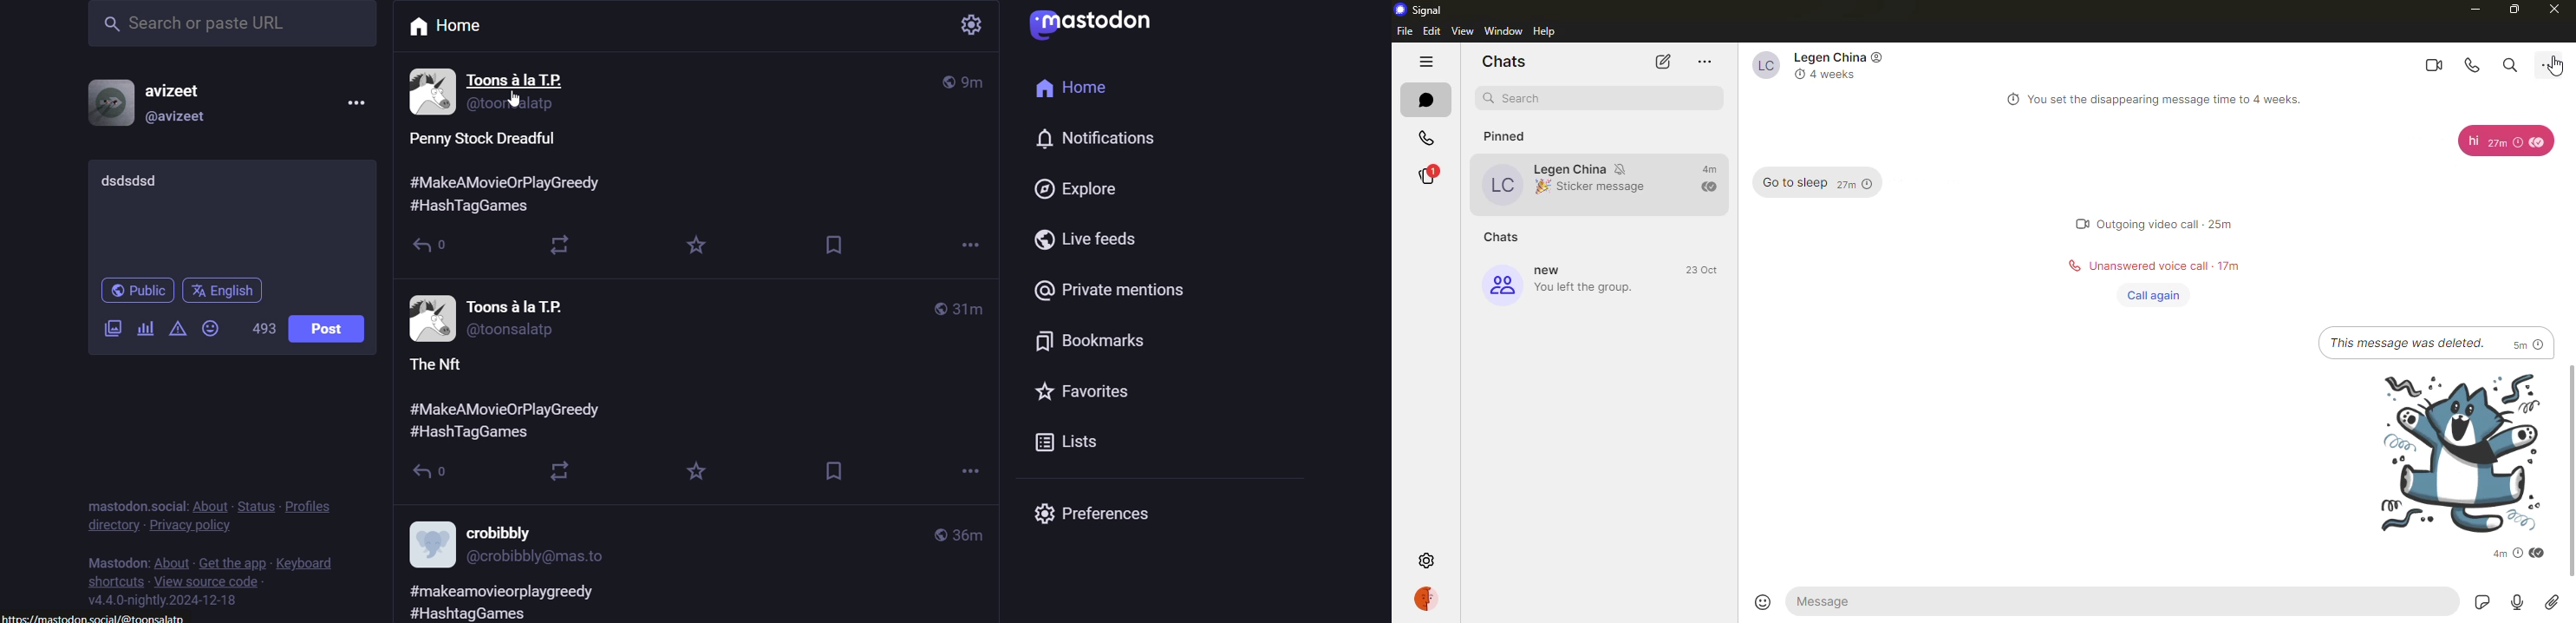  I want to click on Go to sleep, so click(1790, 183).